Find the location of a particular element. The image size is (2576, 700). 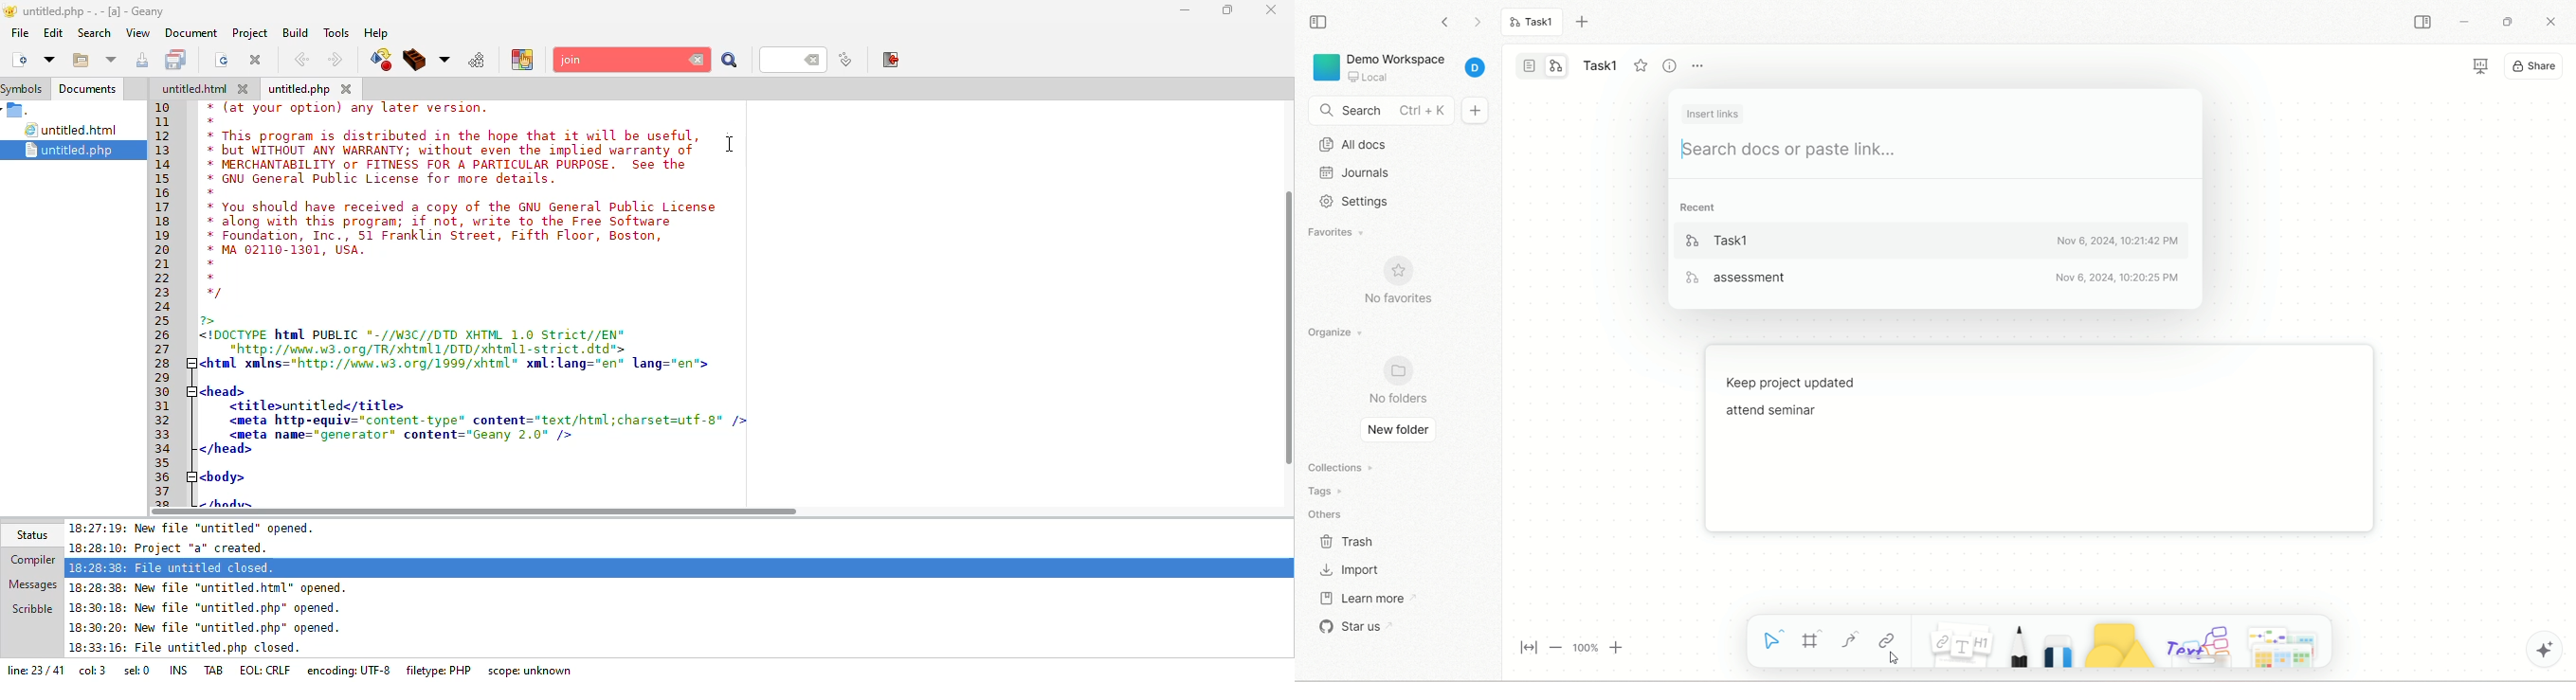

organize is located at coordinates (1341, 332).